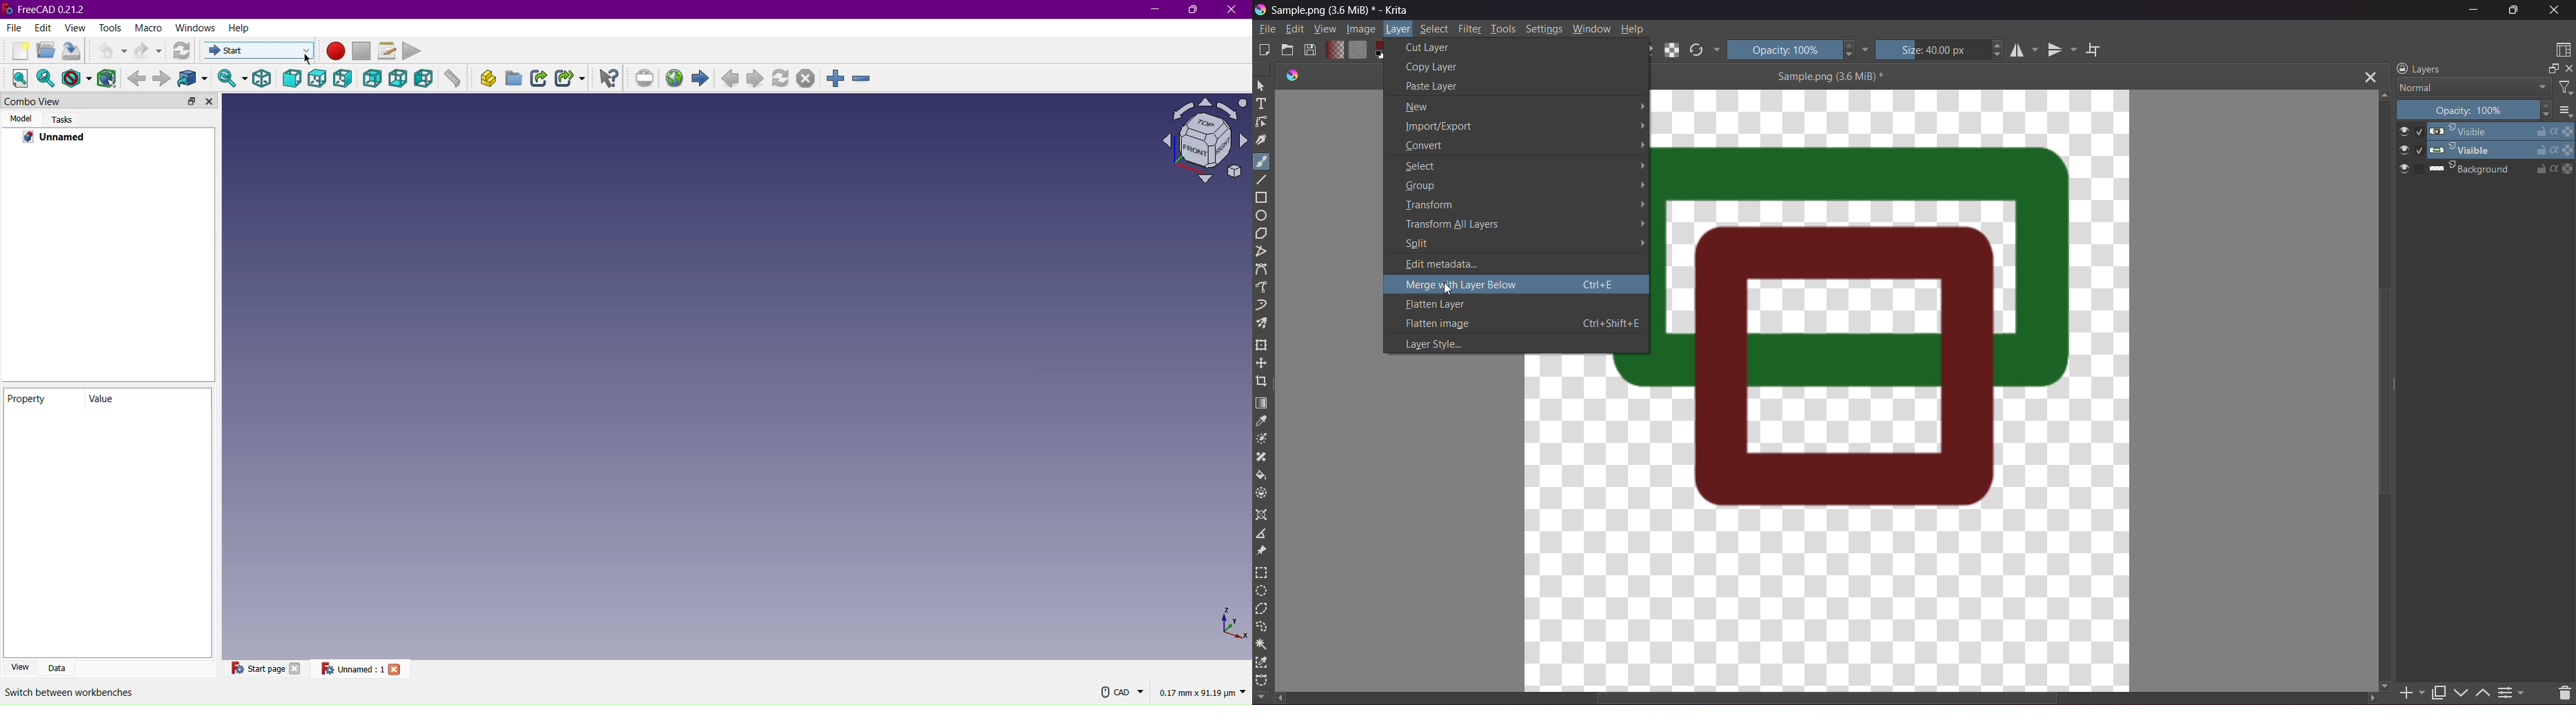 The height and width of the screenshot is (728, 2576). I want to click on Zoom In, so click(837, 77).